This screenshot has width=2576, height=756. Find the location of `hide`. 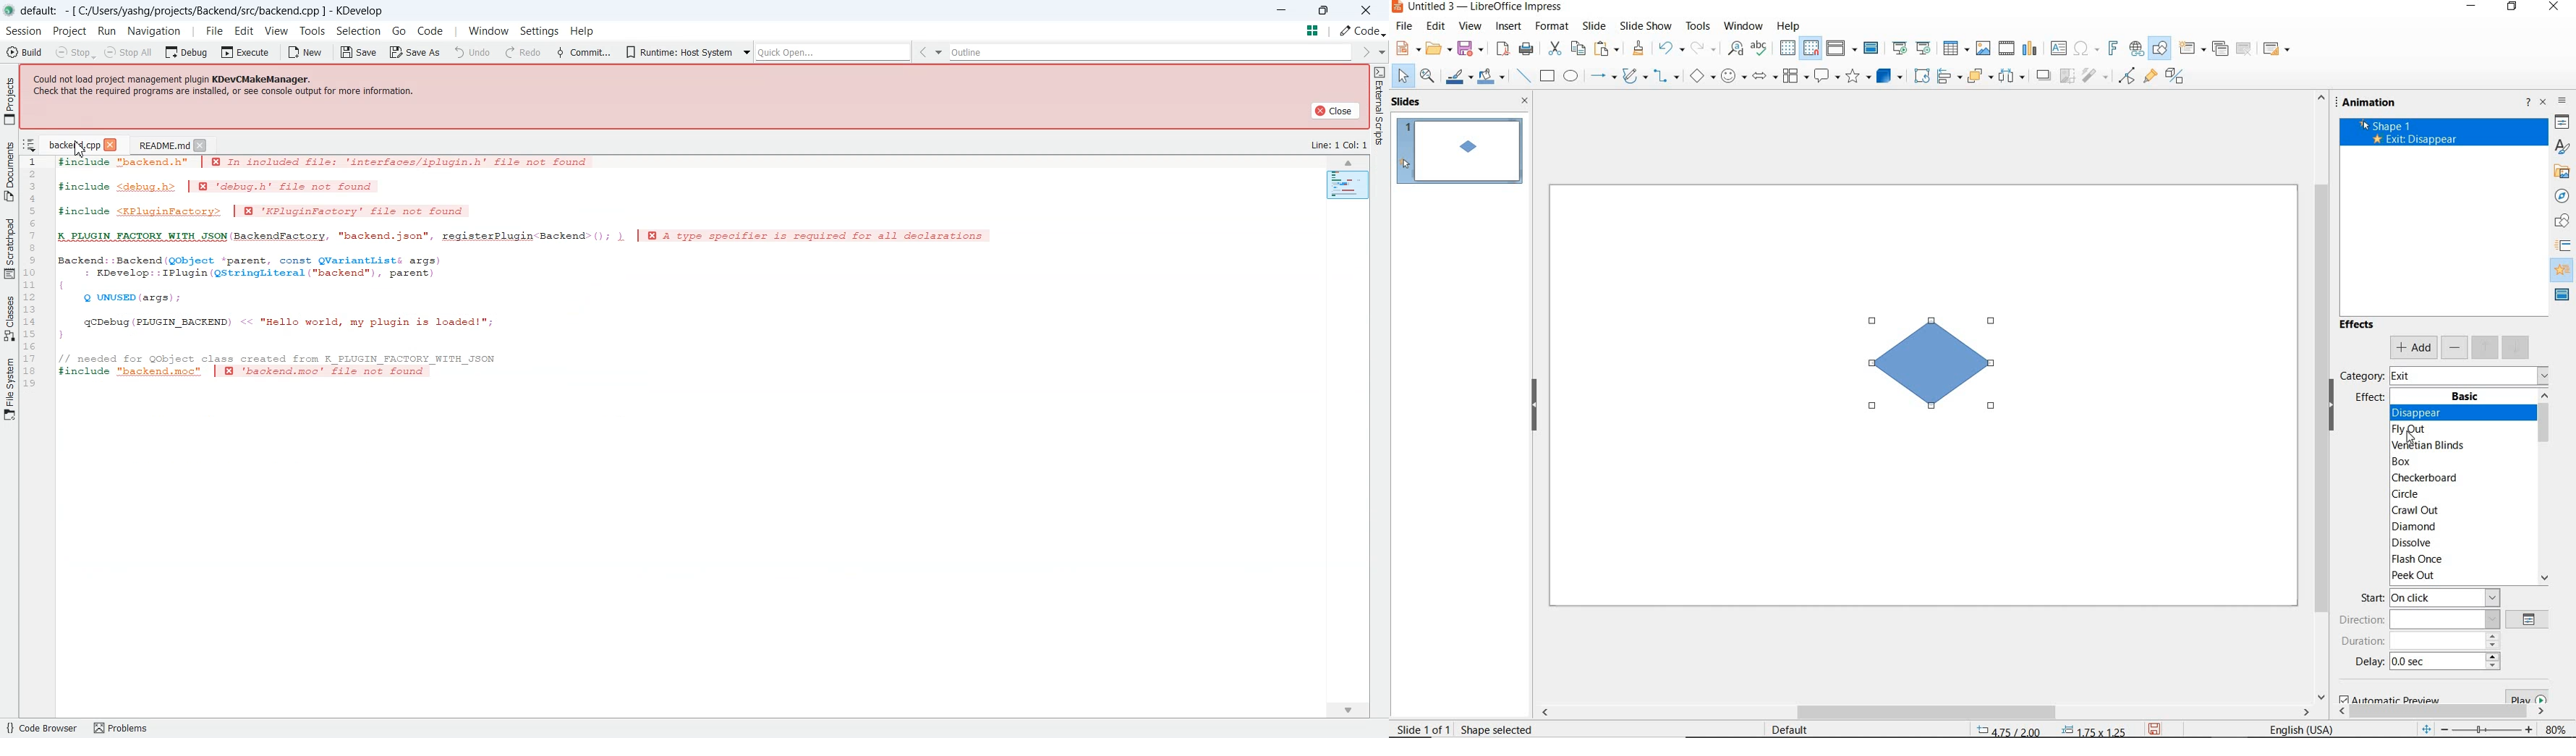

hide is located at coordinates (1534, 406).